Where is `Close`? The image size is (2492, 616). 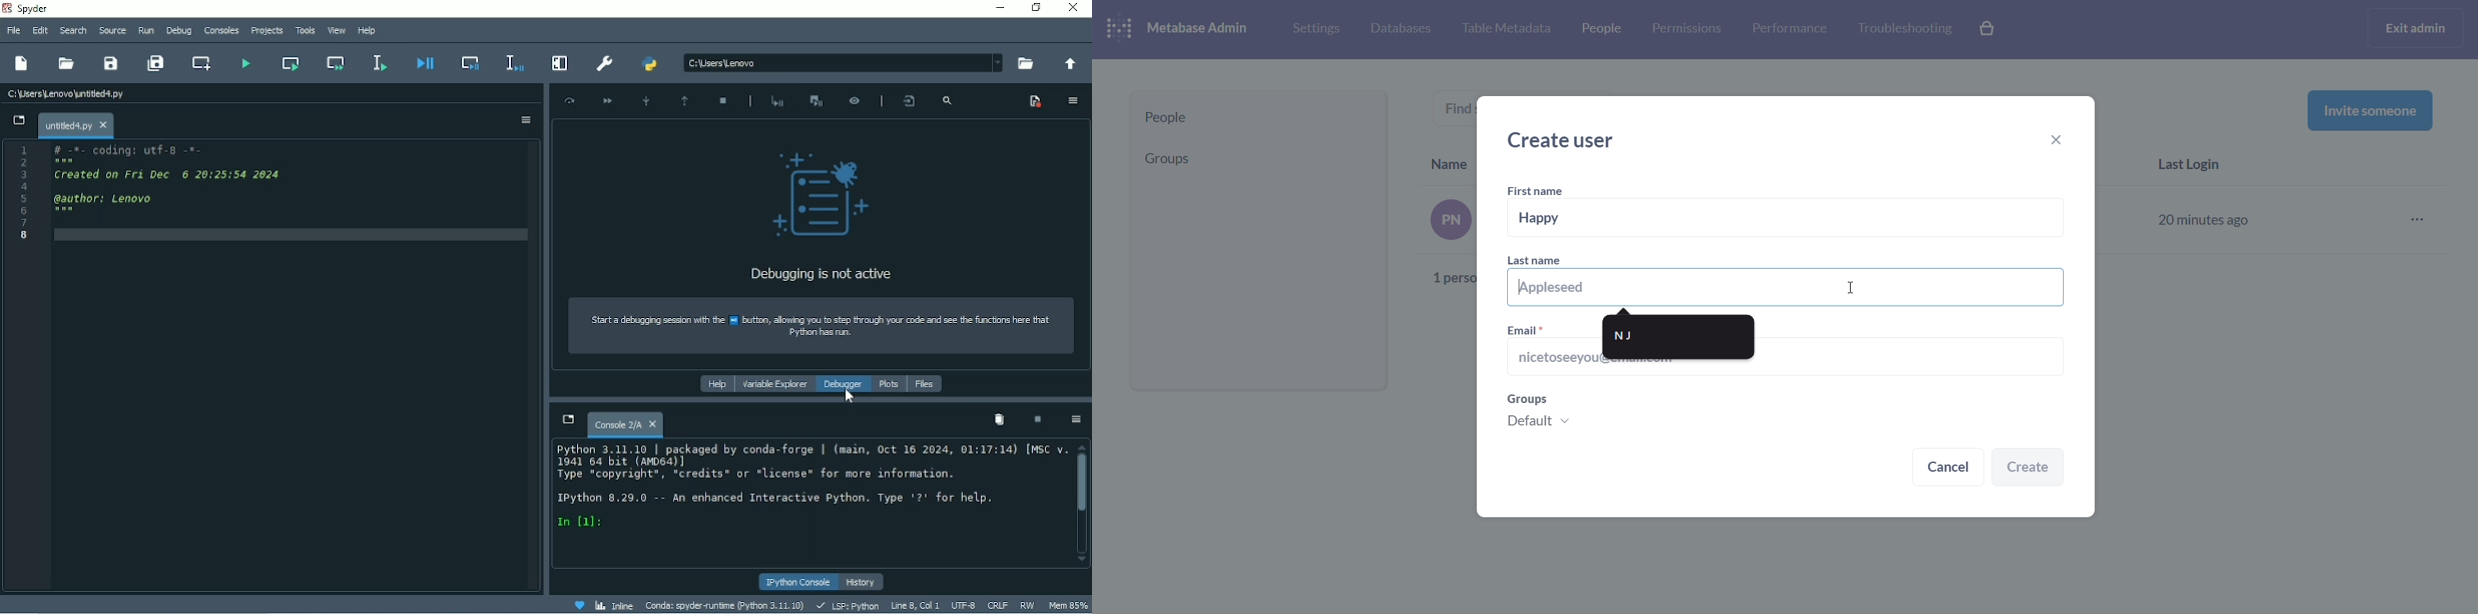 Close is located at coordinates (1074, 9).